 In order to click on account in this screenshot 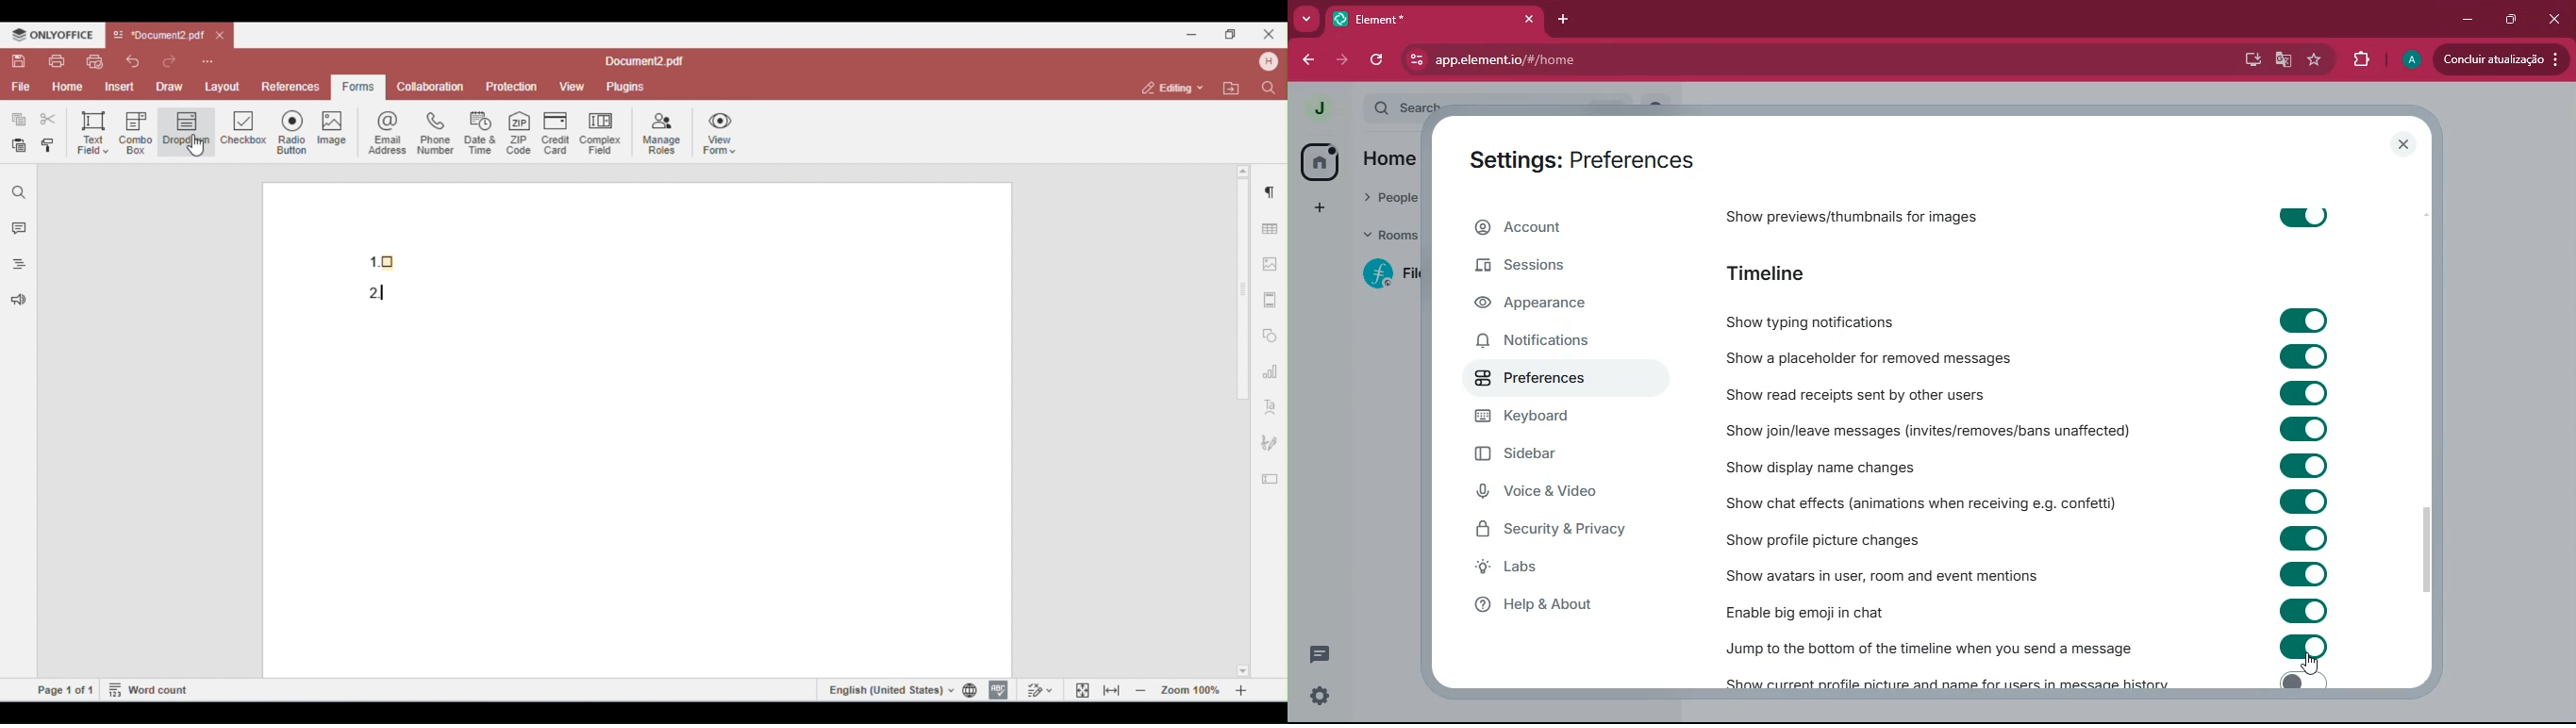, I will do `click(1564, 225)`.